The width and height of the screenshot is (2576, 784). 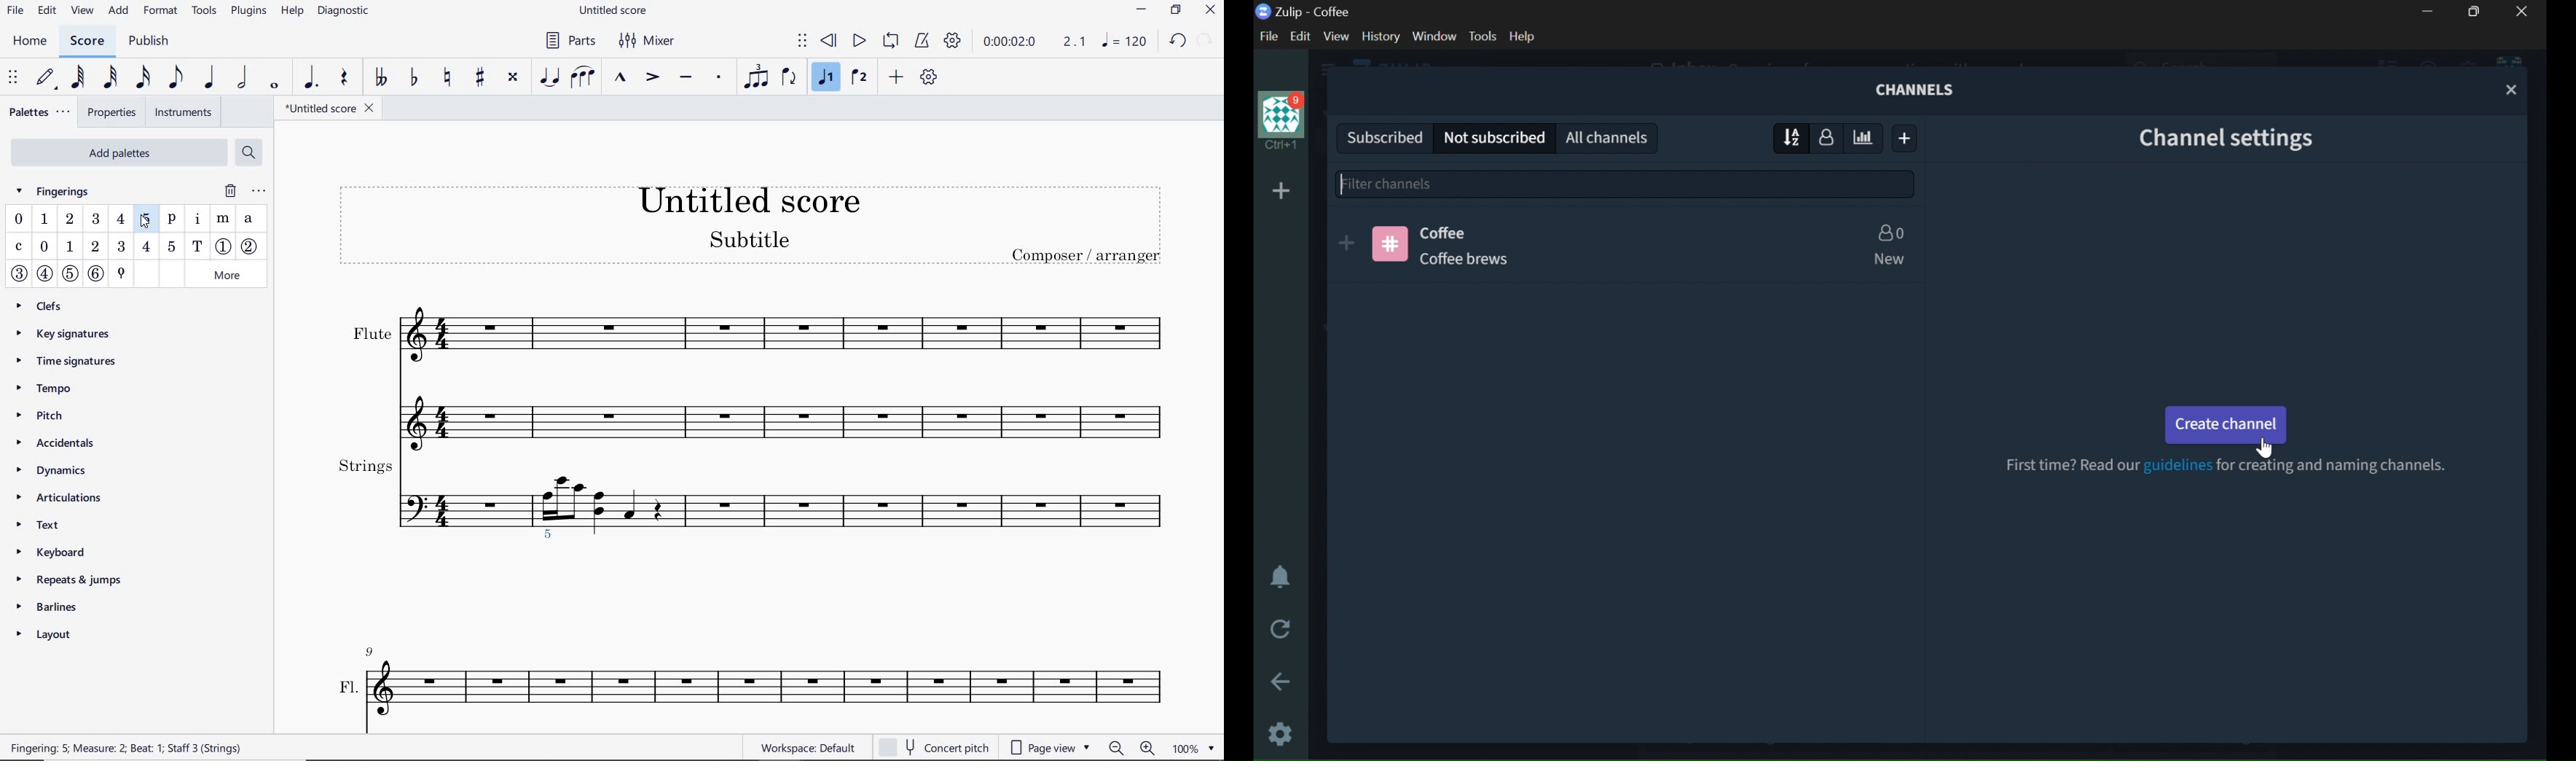 What do you see at coordinates (479, 77) in the screenshot?
I see `toggle sharp` at bounding box center [479, 77].